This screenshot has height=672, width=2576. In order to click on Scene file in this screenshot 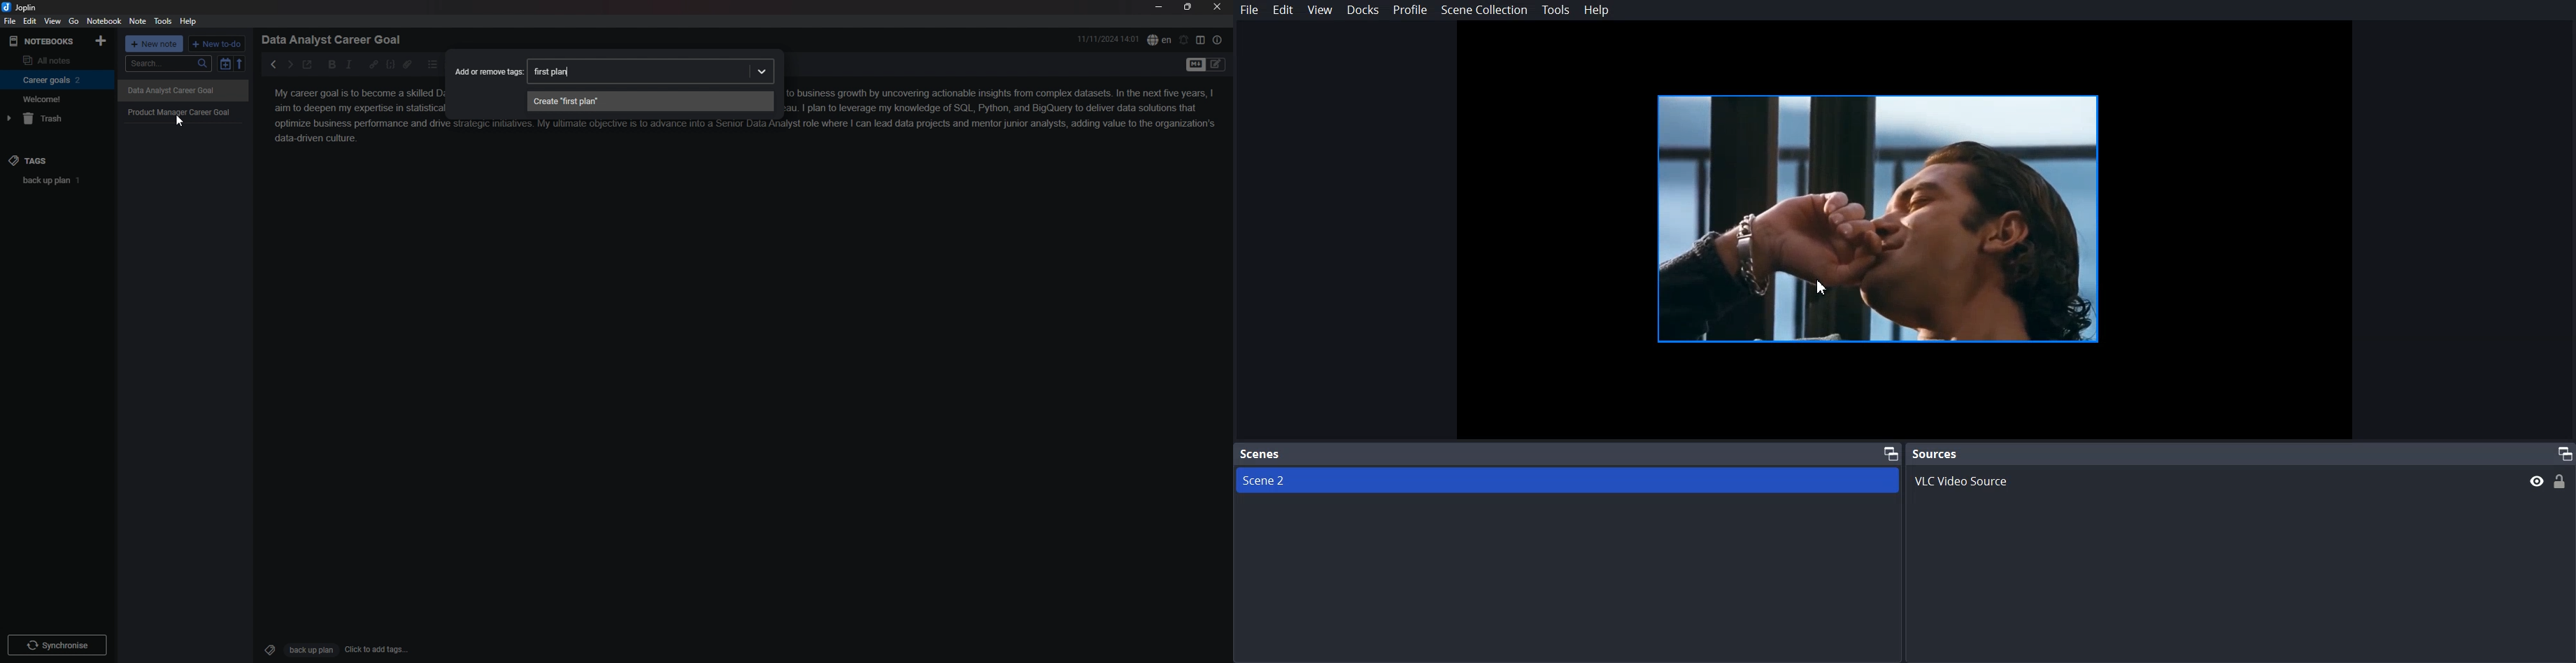, I will do `click(1567, 480)`.